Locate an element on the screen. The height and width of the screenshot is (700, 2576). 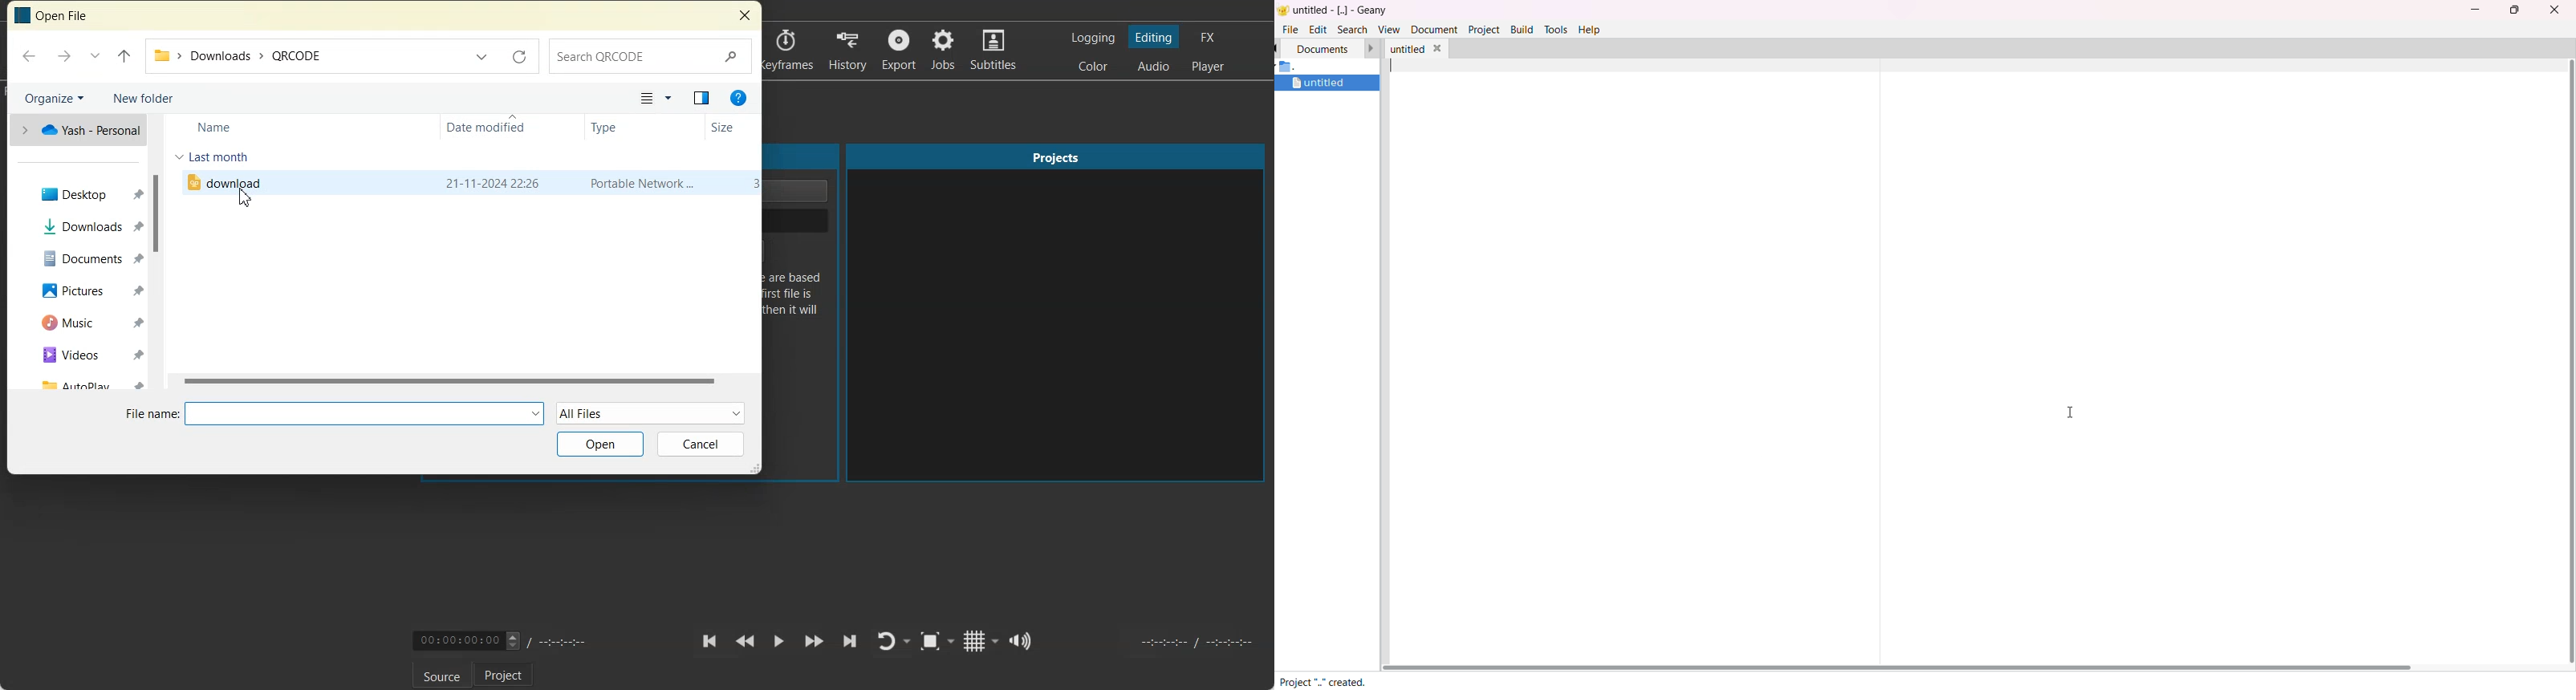
Switch to the Editing layout is located at coordinates (1155, 37).